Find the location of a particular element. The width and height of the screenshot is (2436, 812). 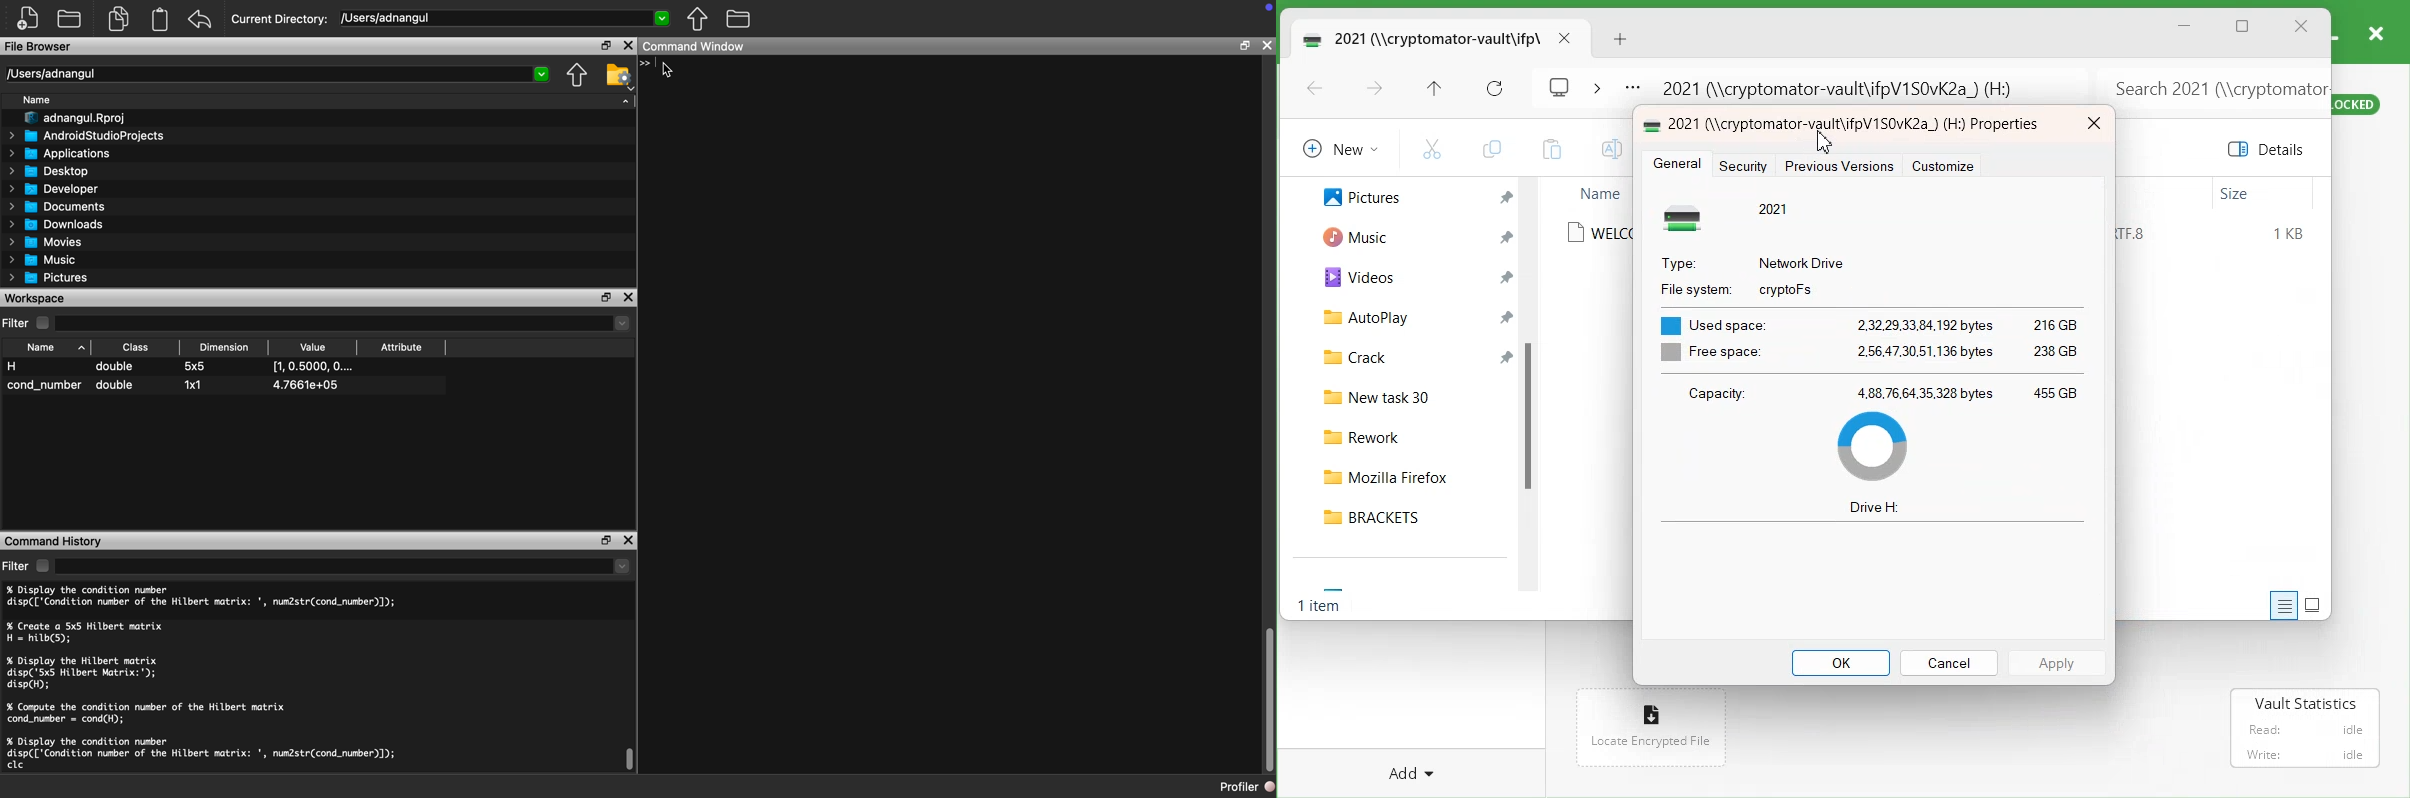

React idle is located at coordinates (2303, 727).